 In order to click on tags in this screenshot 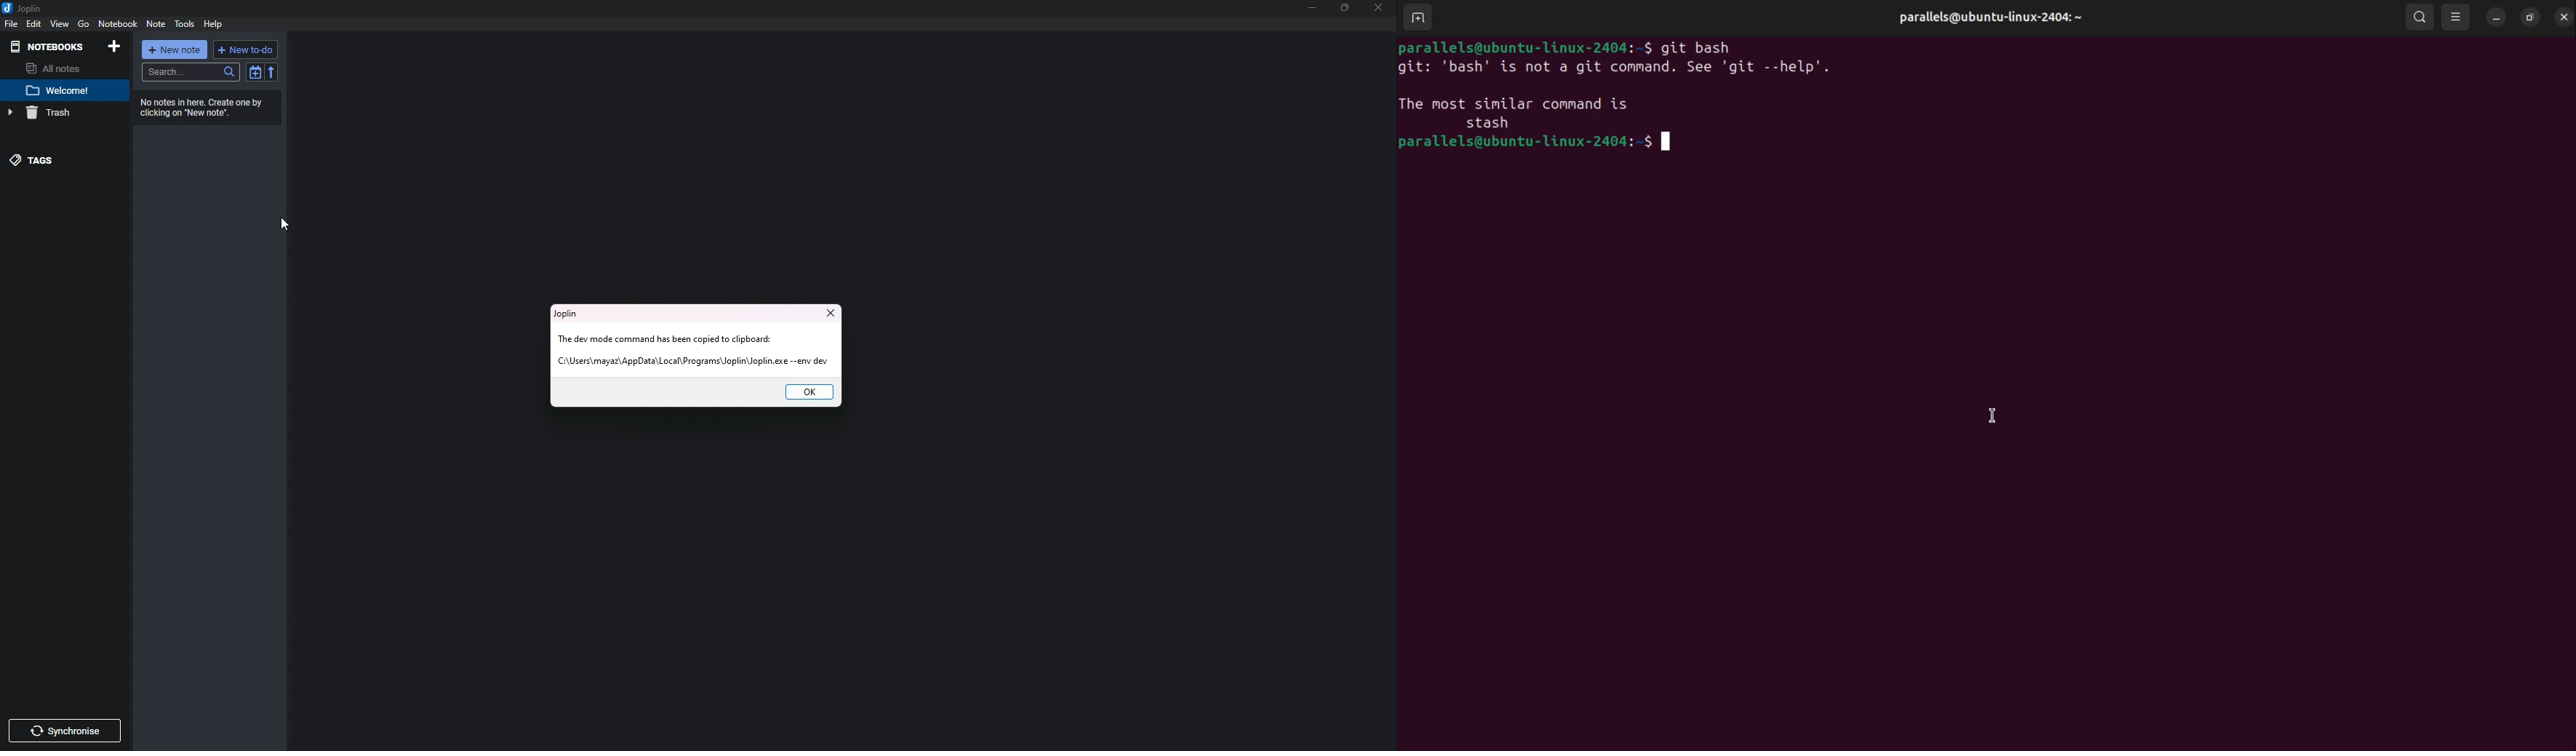, I will do `click(59, 160)`.